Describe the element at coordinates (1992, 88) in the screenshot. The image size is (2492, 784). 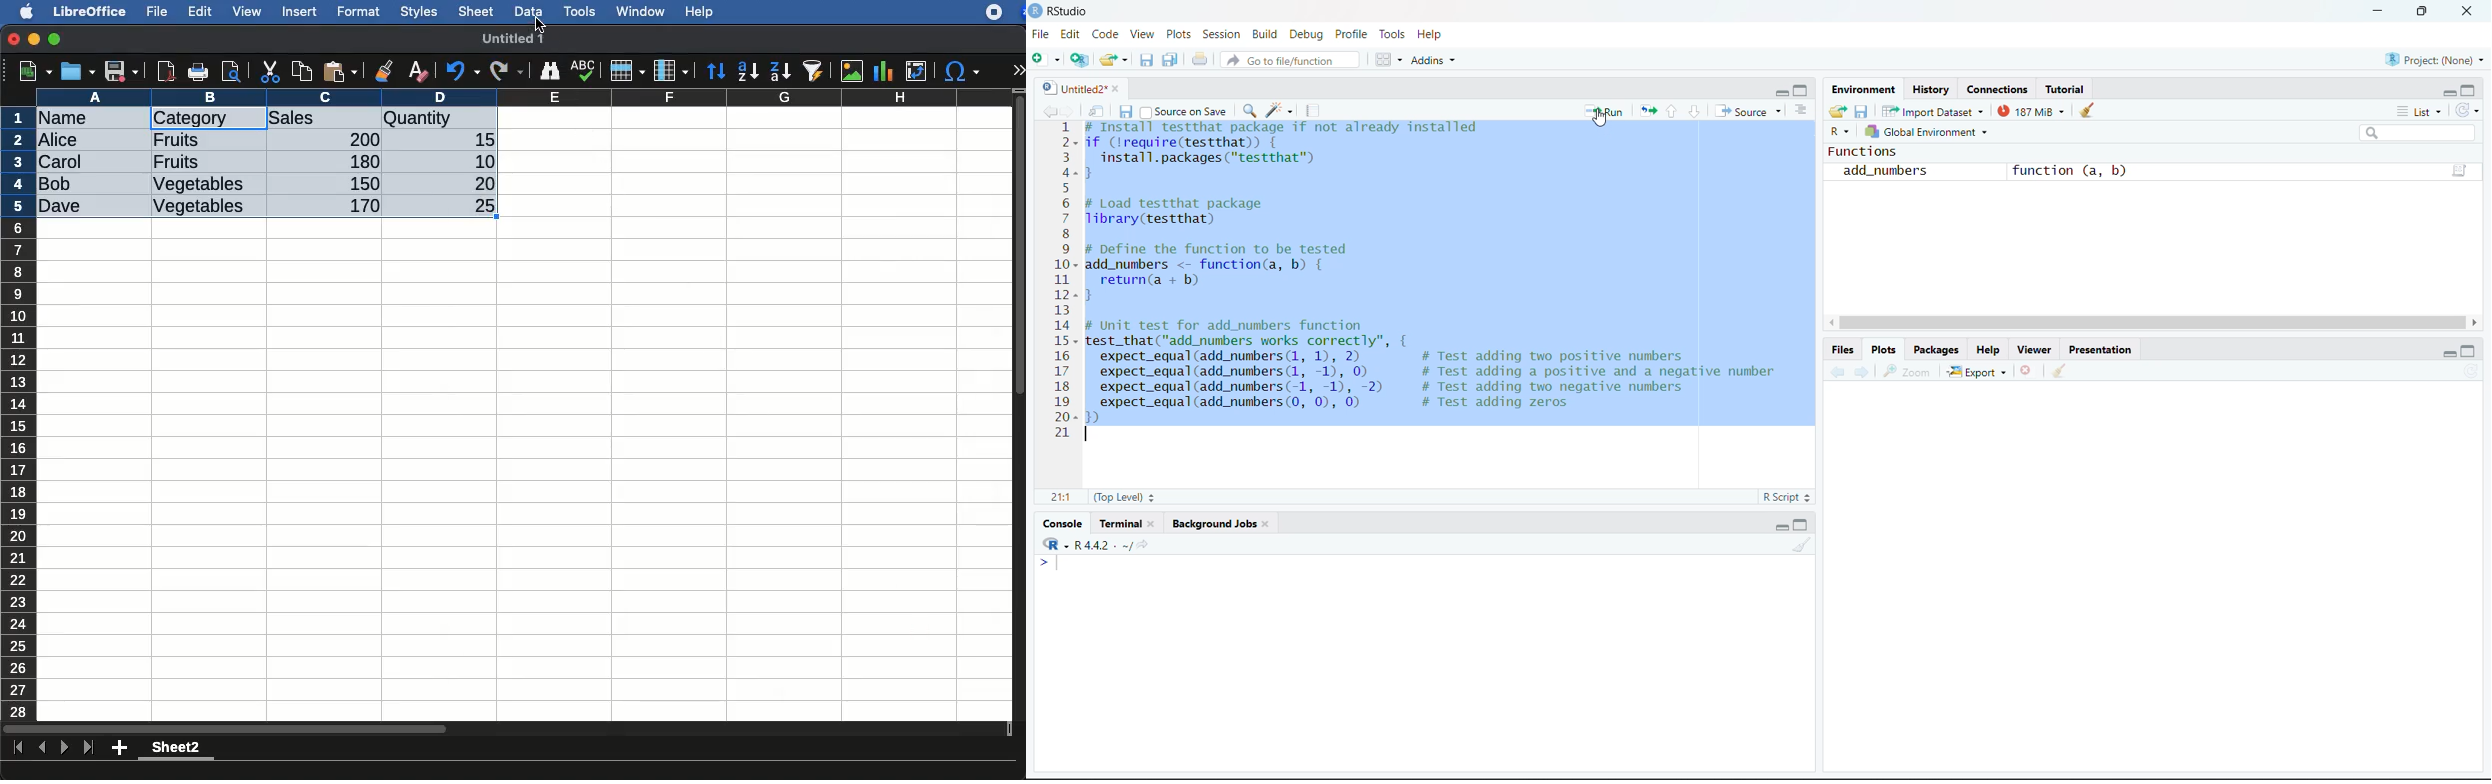
I see `Connections` at that location.